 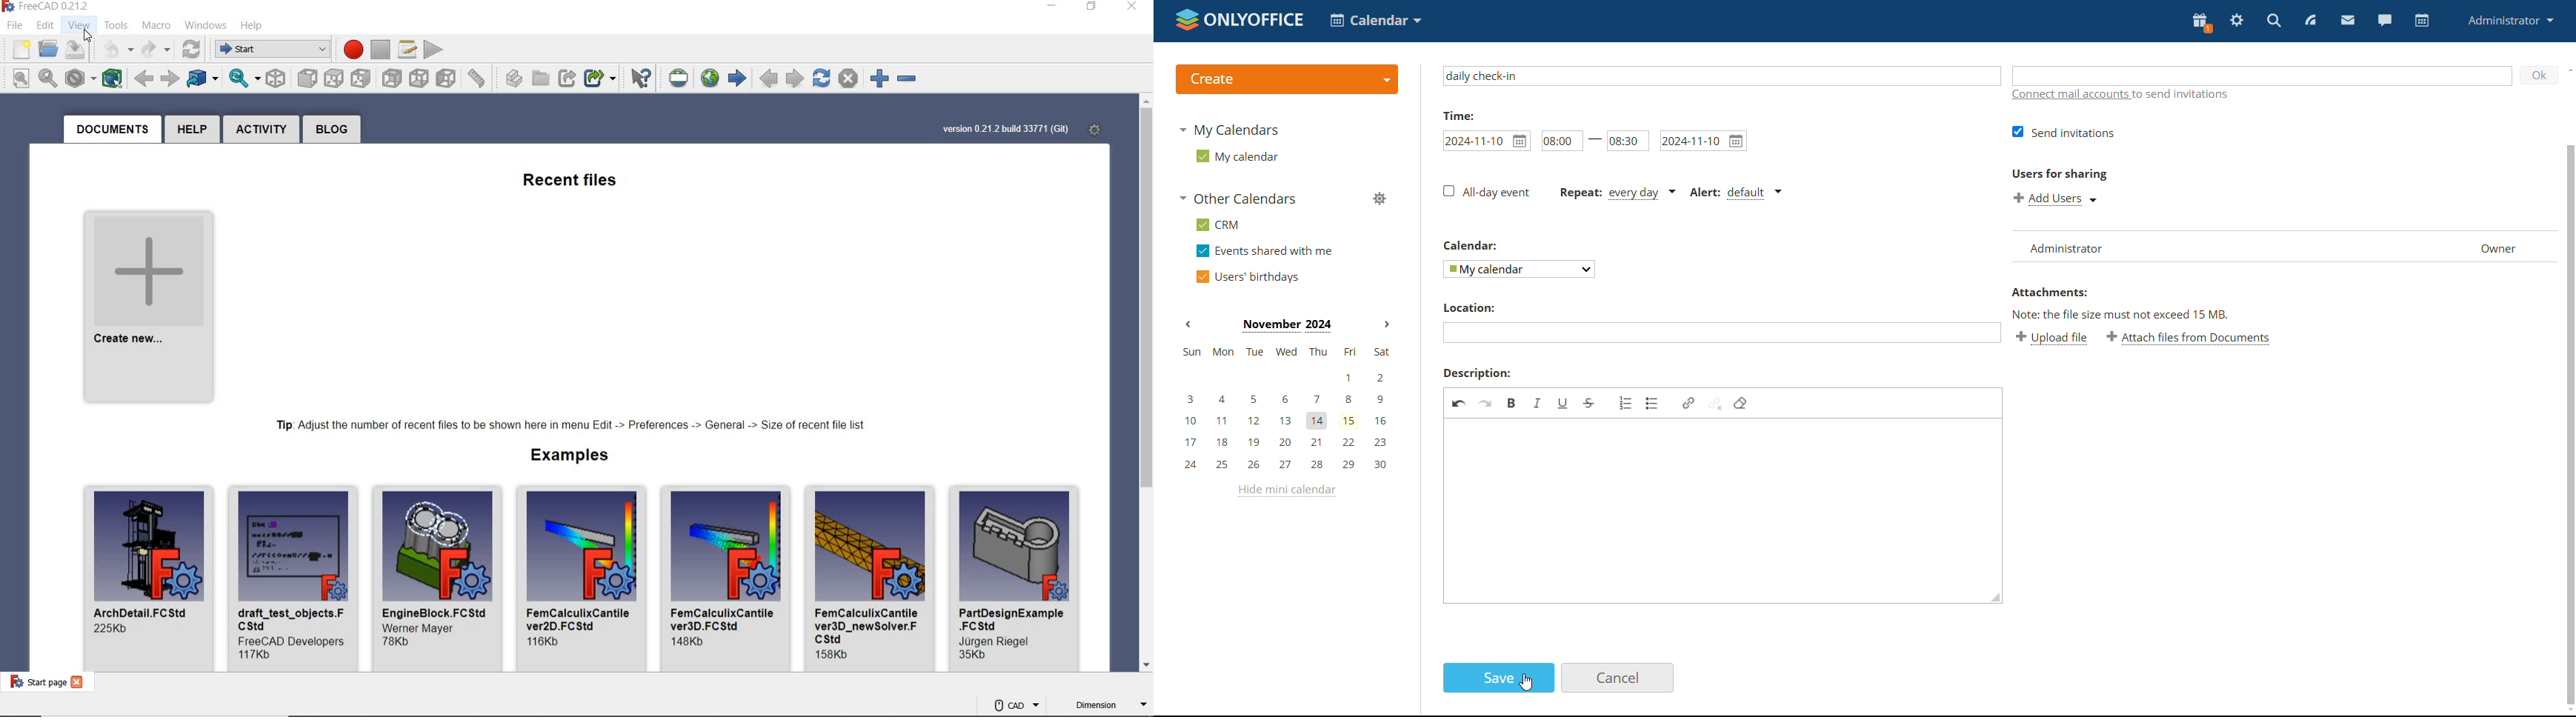 What do you see at coordinates (433, 50) in the screenshot?
I see `execute macro` at bounding box center [433, 50].